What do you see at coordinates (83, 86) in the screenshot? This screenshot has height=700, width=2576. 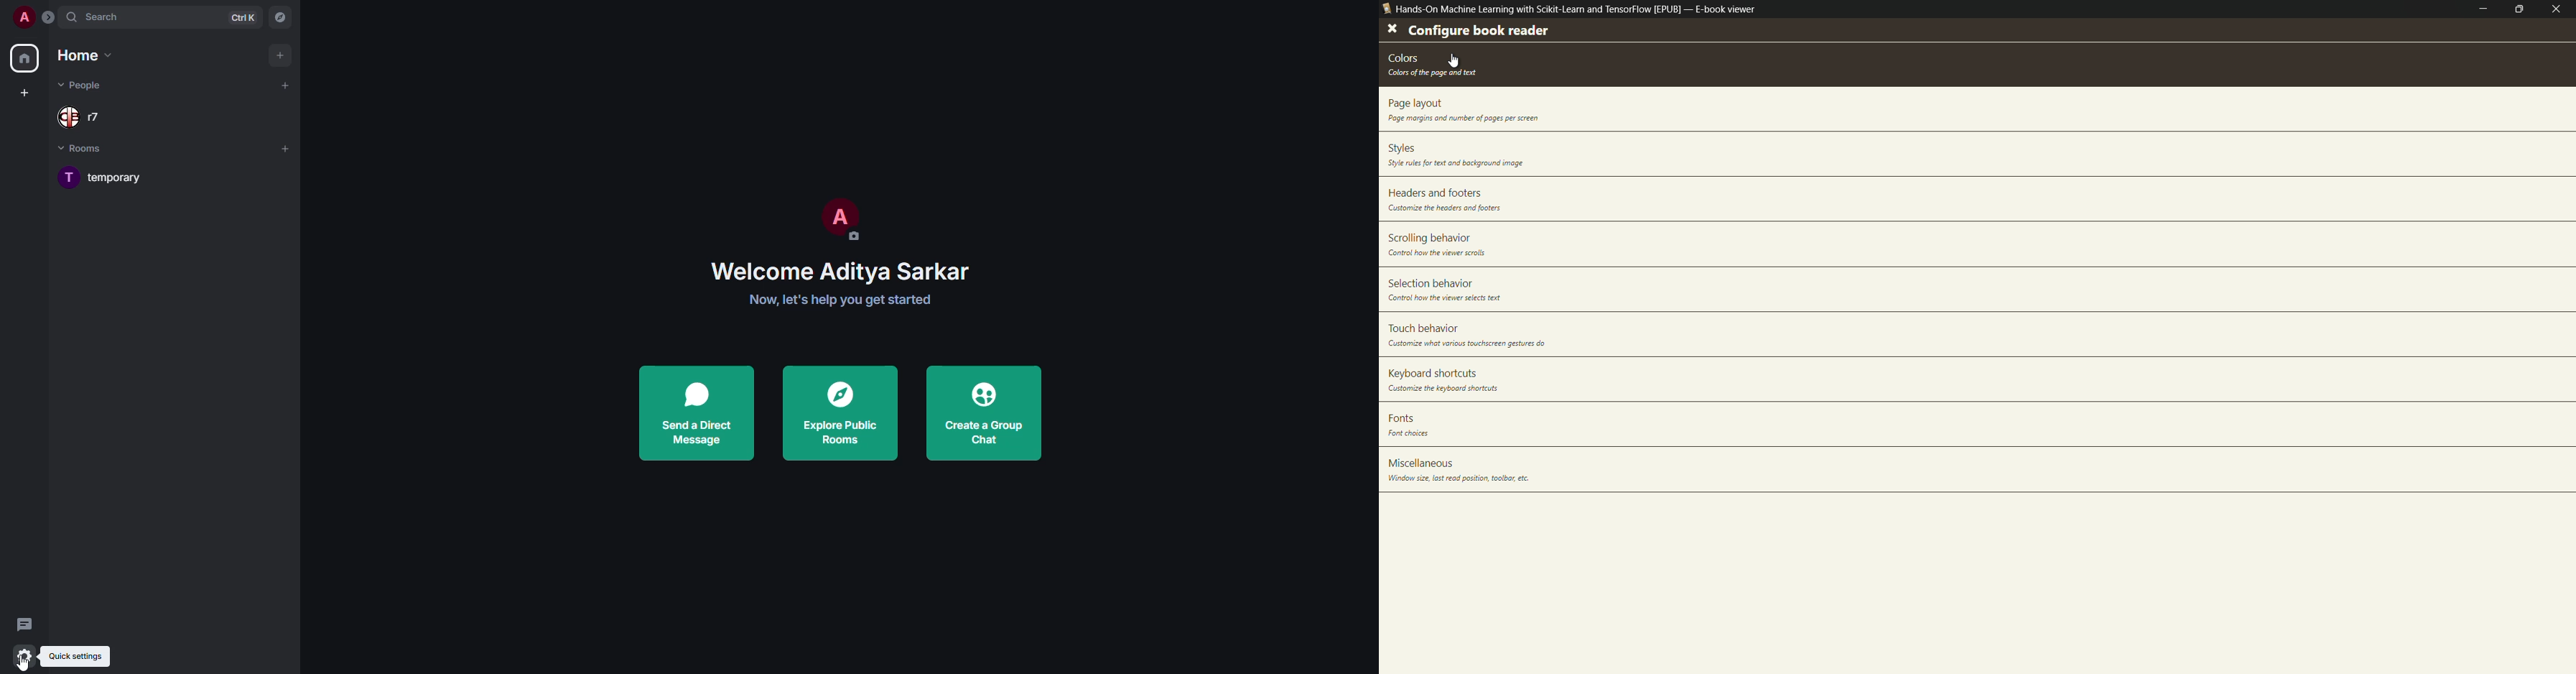 I see `people` at bounding box center [83, 86].